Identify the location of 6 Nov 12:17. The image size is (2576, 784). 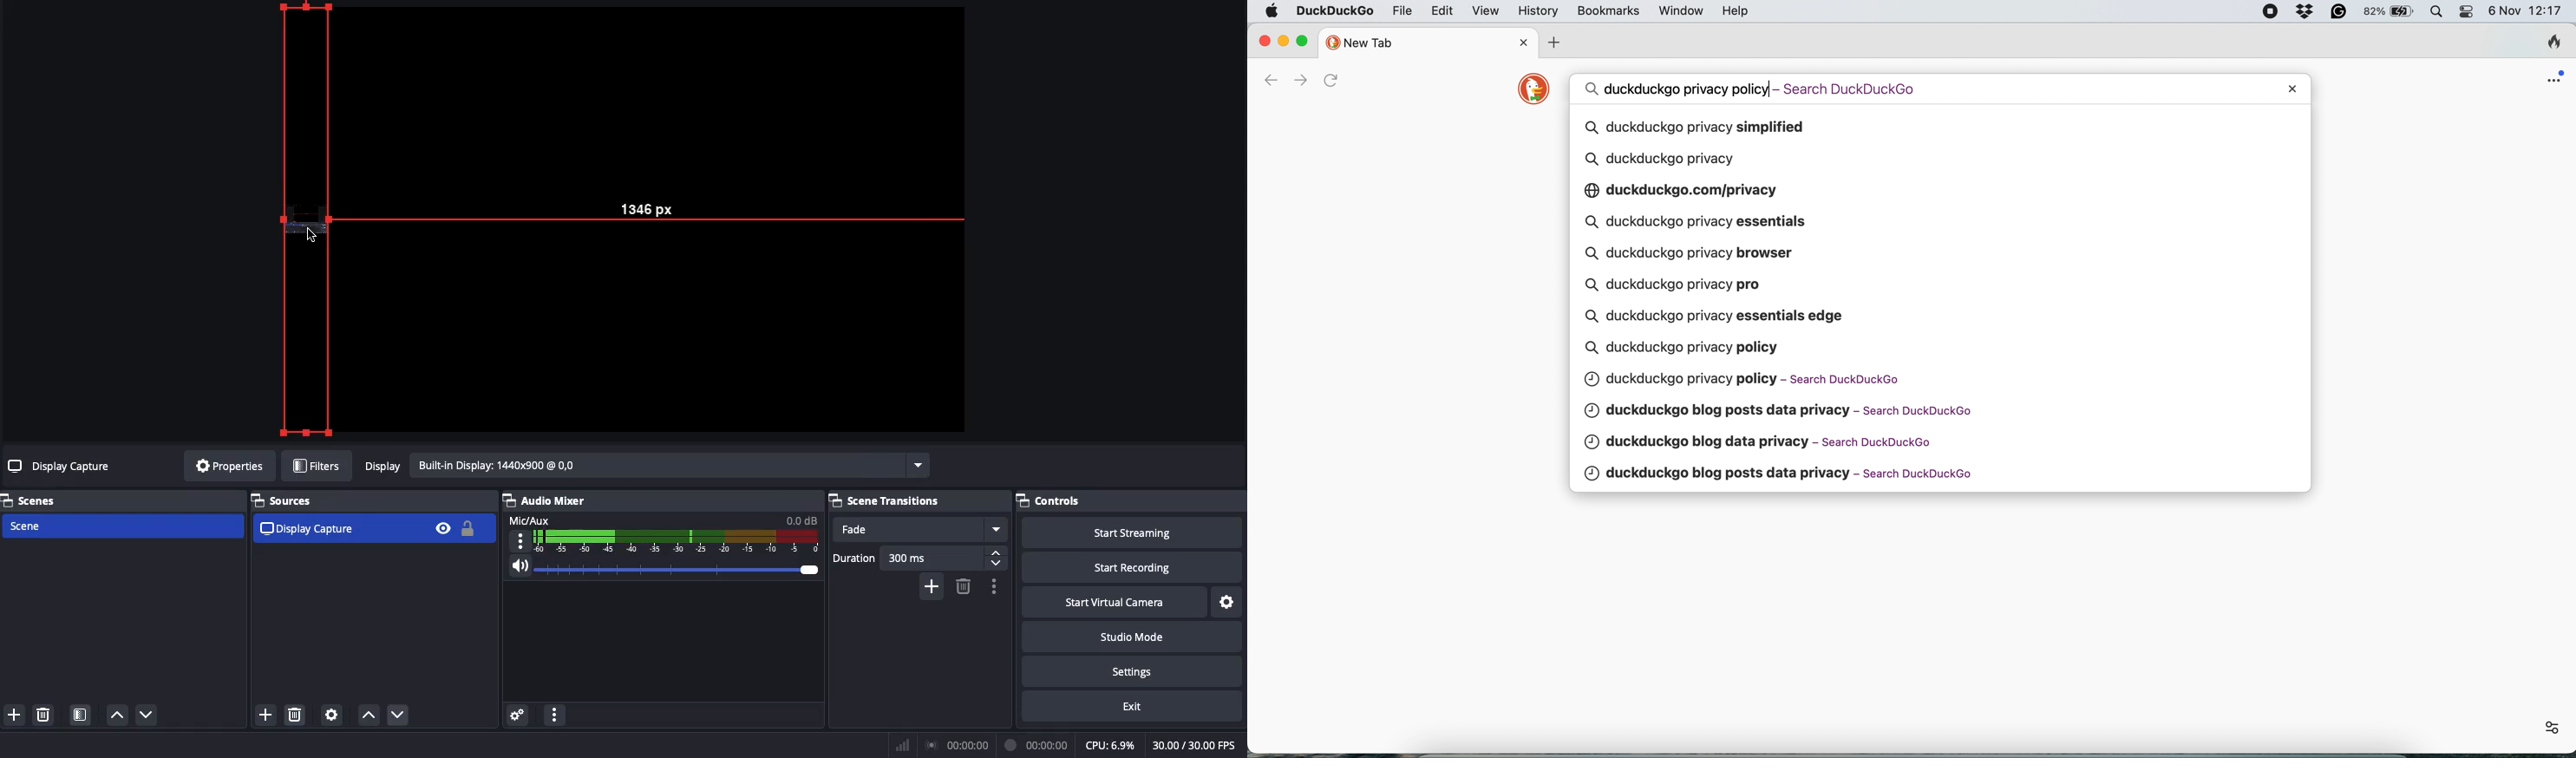
(2528, 12).